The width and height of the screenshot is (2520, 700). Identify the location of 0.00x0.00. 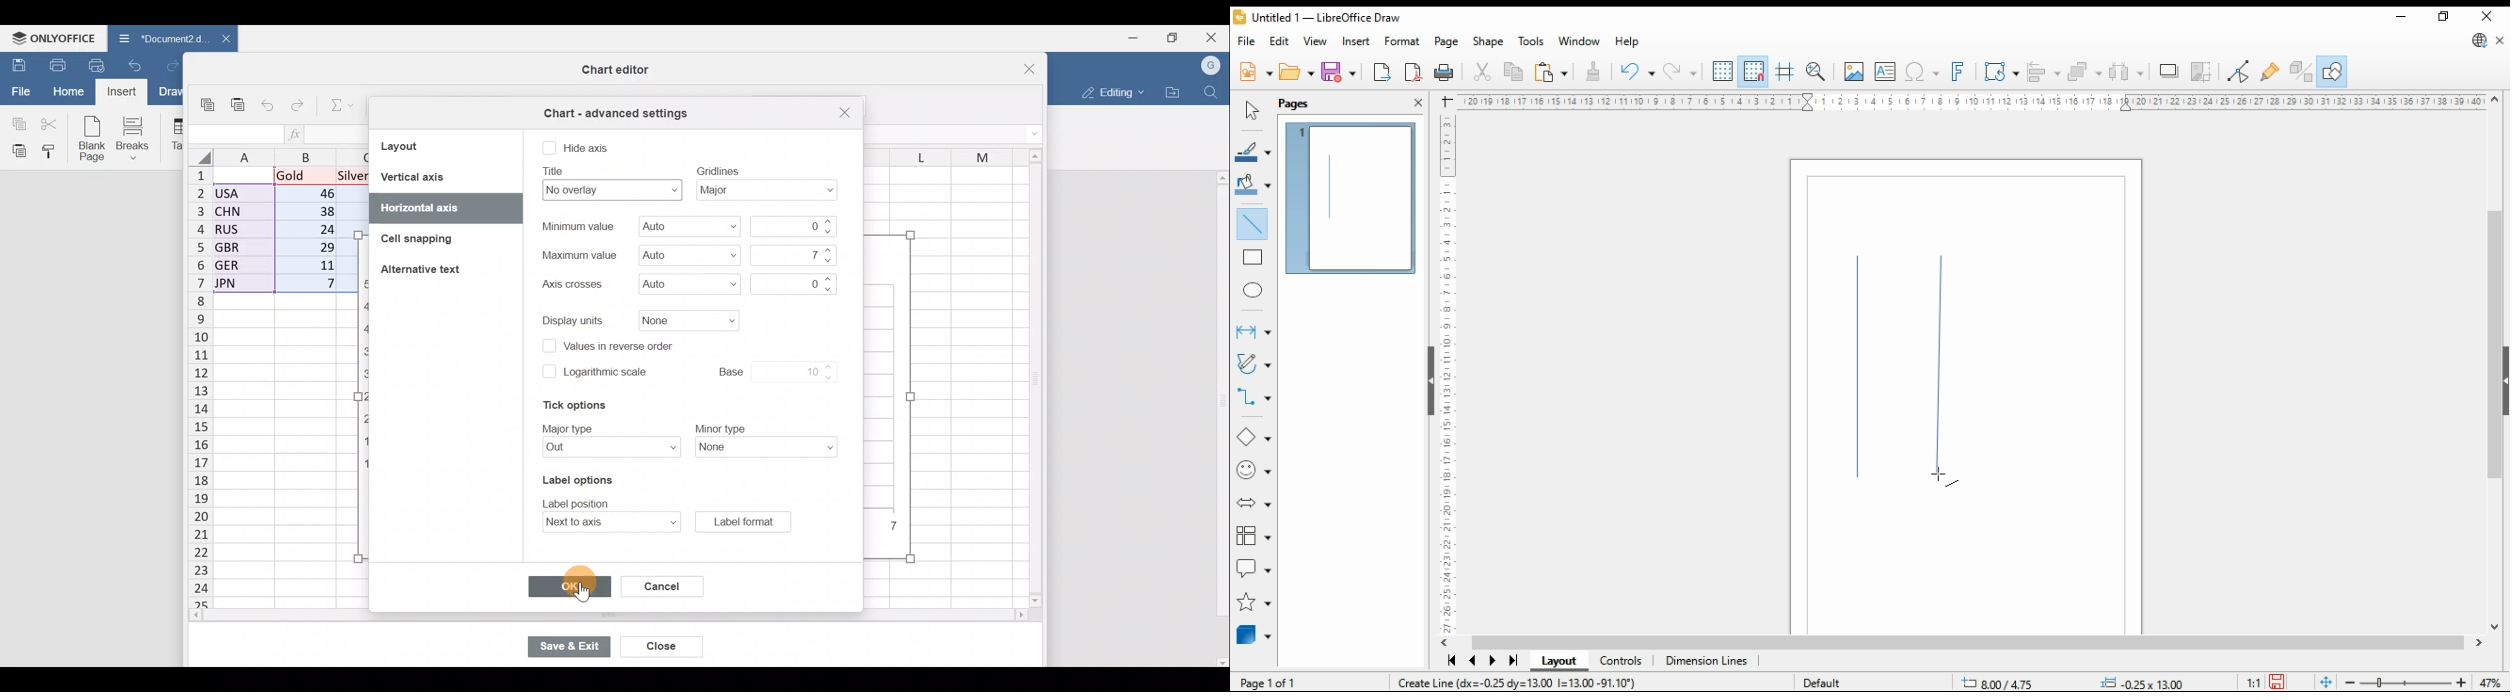
(2141, 681).